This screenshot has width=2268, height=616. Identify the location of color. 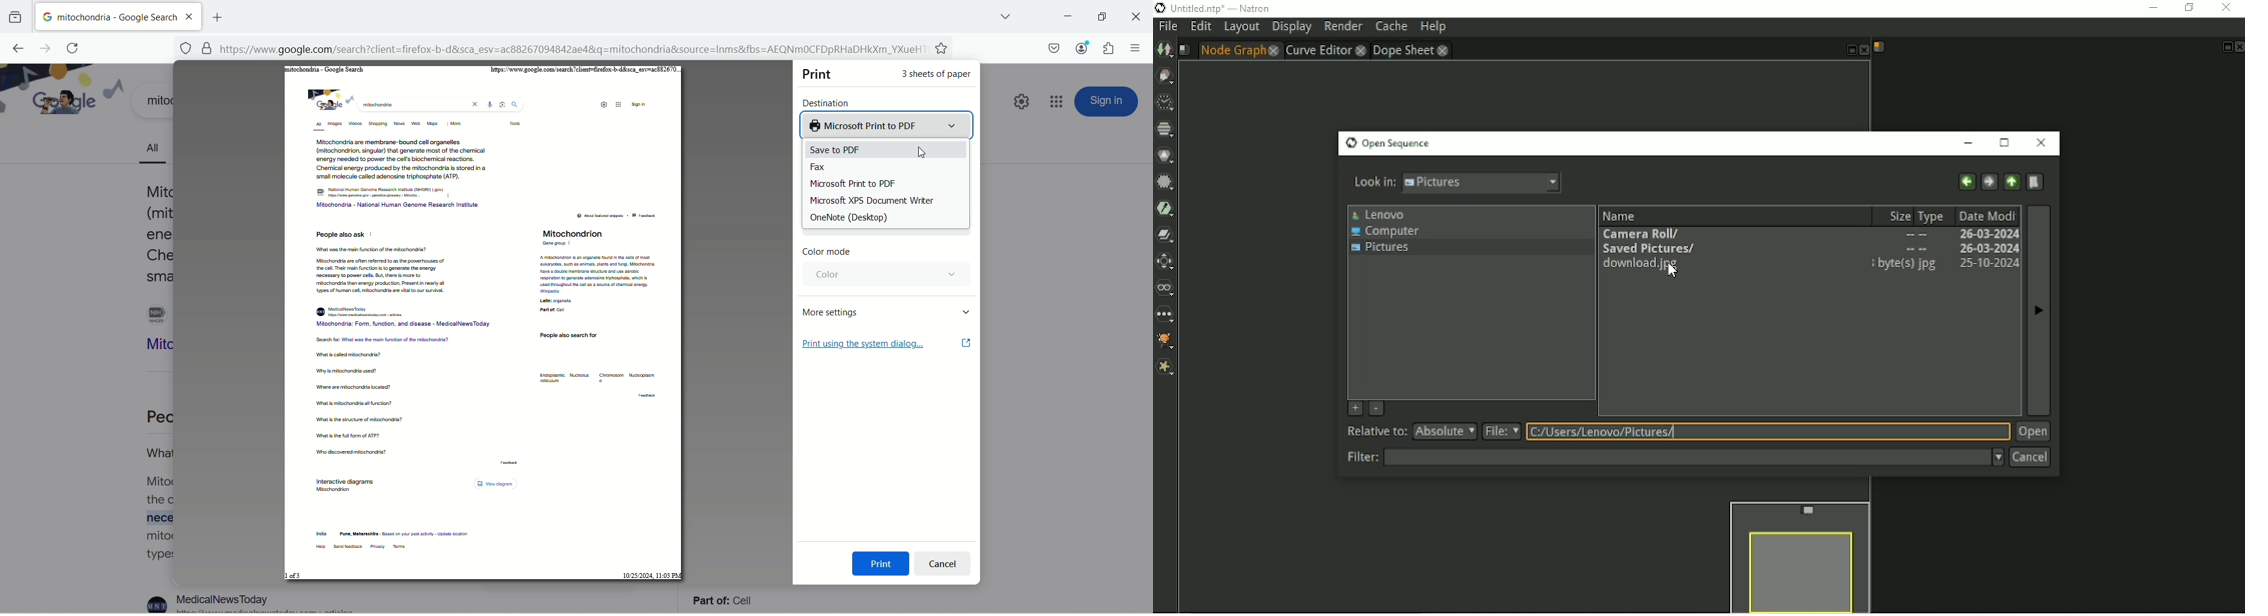
(884, 274).